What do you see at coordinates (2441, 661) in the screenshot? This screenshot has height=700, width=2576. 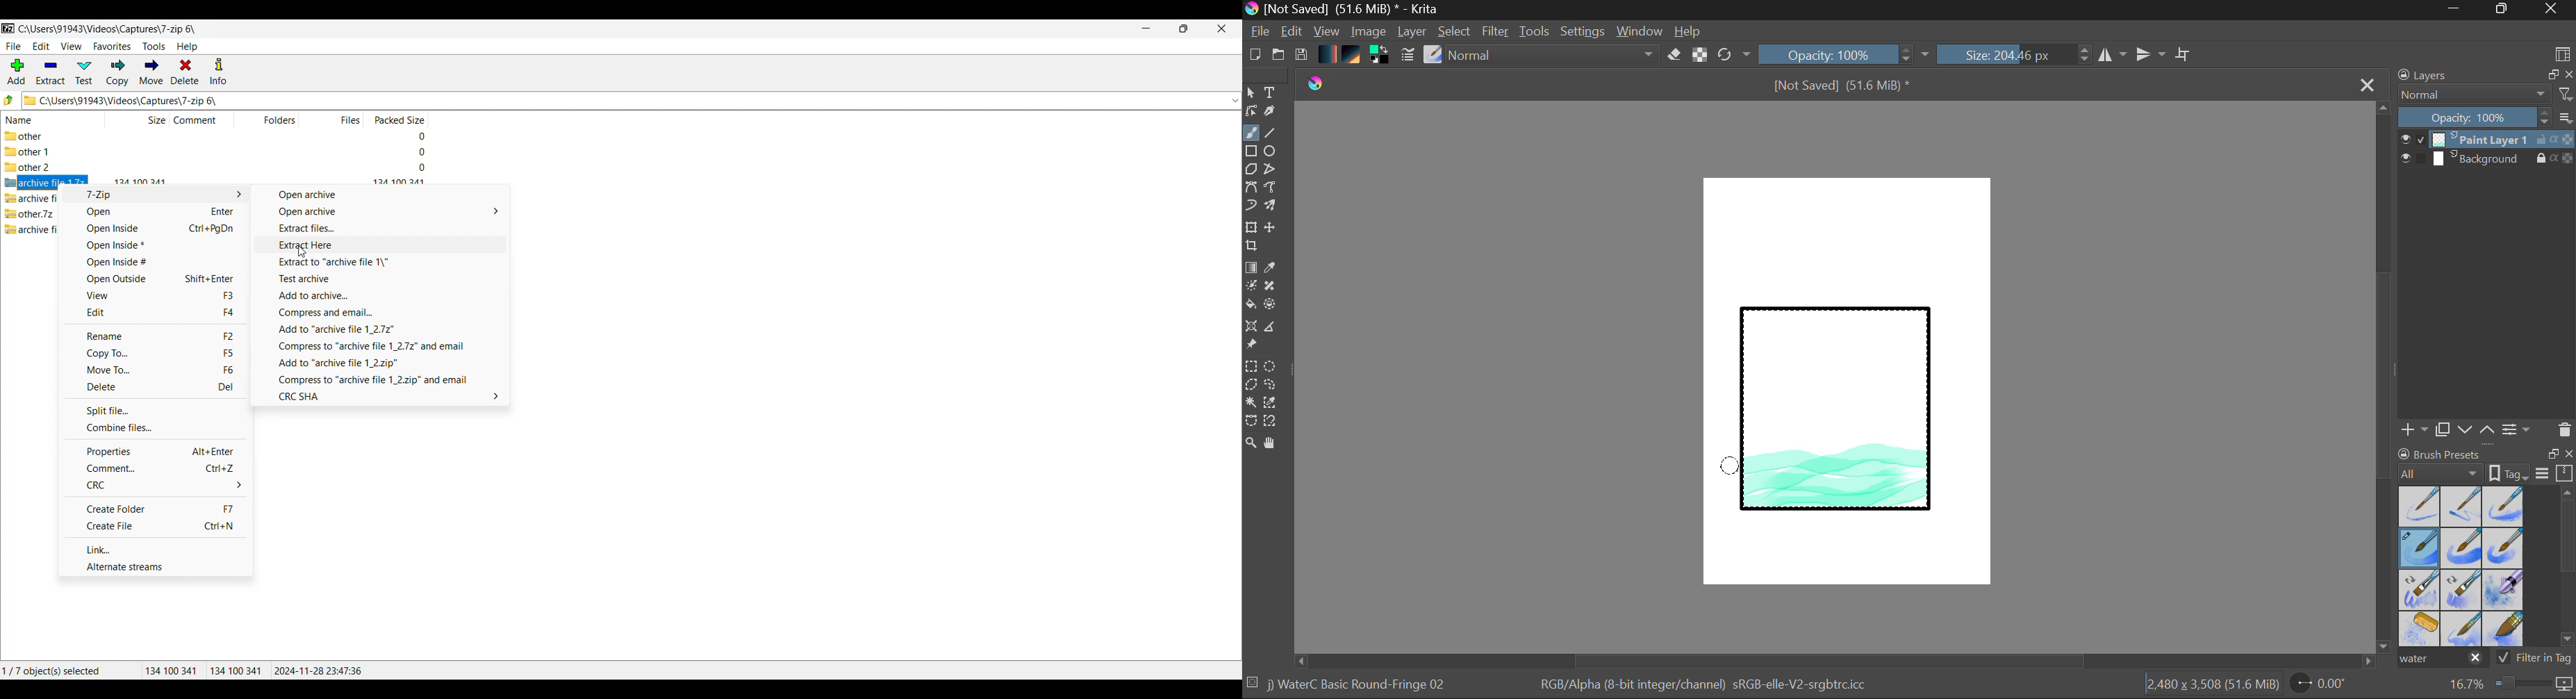 I see `"water" search in brush presets` at bounding box center [2441, 661].